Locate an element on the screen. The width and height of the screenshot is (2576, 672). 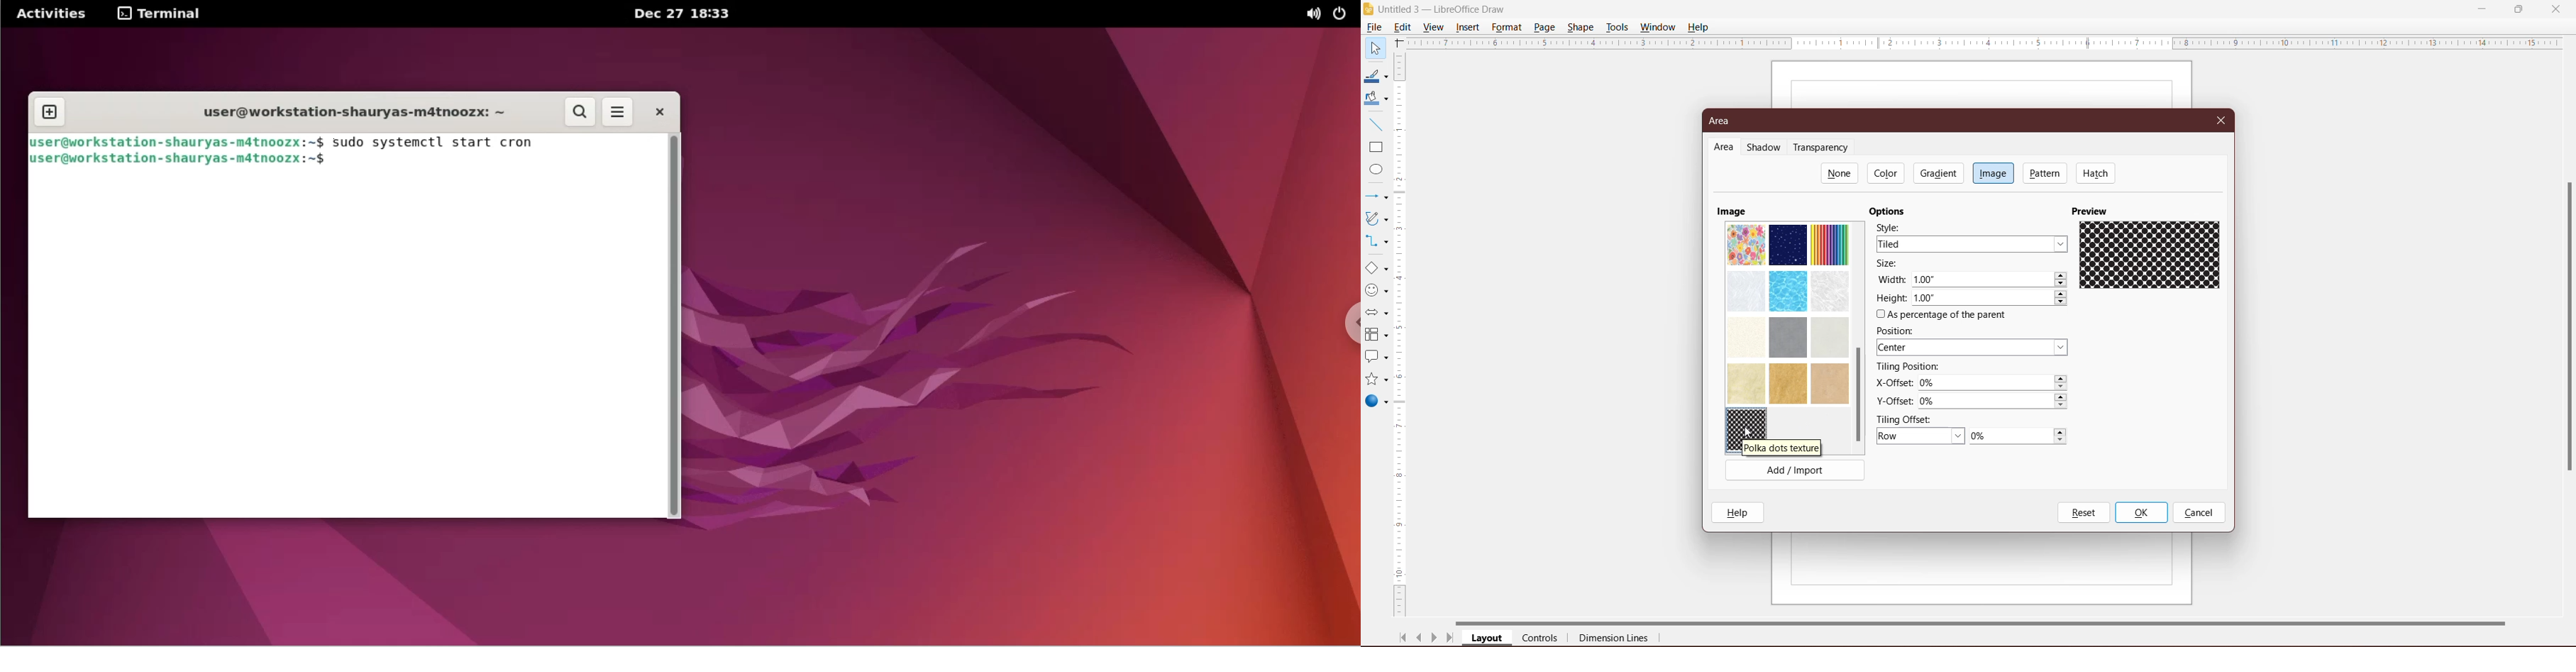
Select required style is located at coordinates (1972, 244).